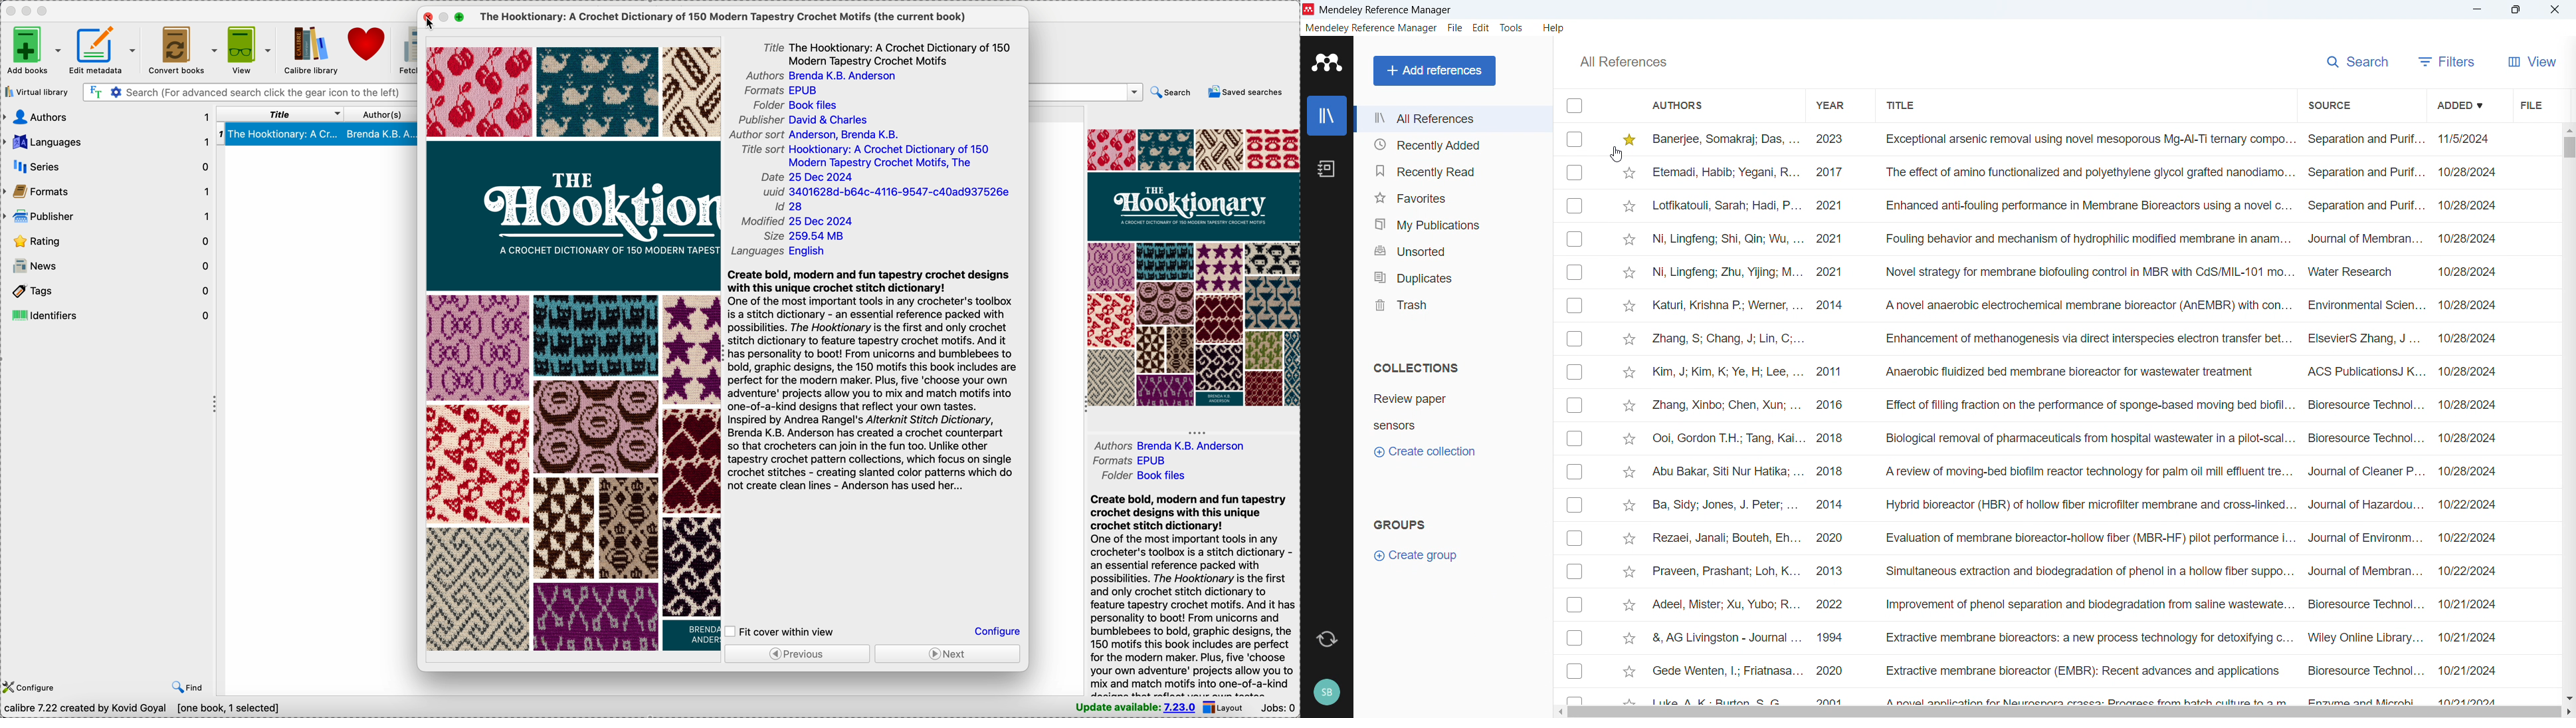  I want to click on library, so click(1327, 115).